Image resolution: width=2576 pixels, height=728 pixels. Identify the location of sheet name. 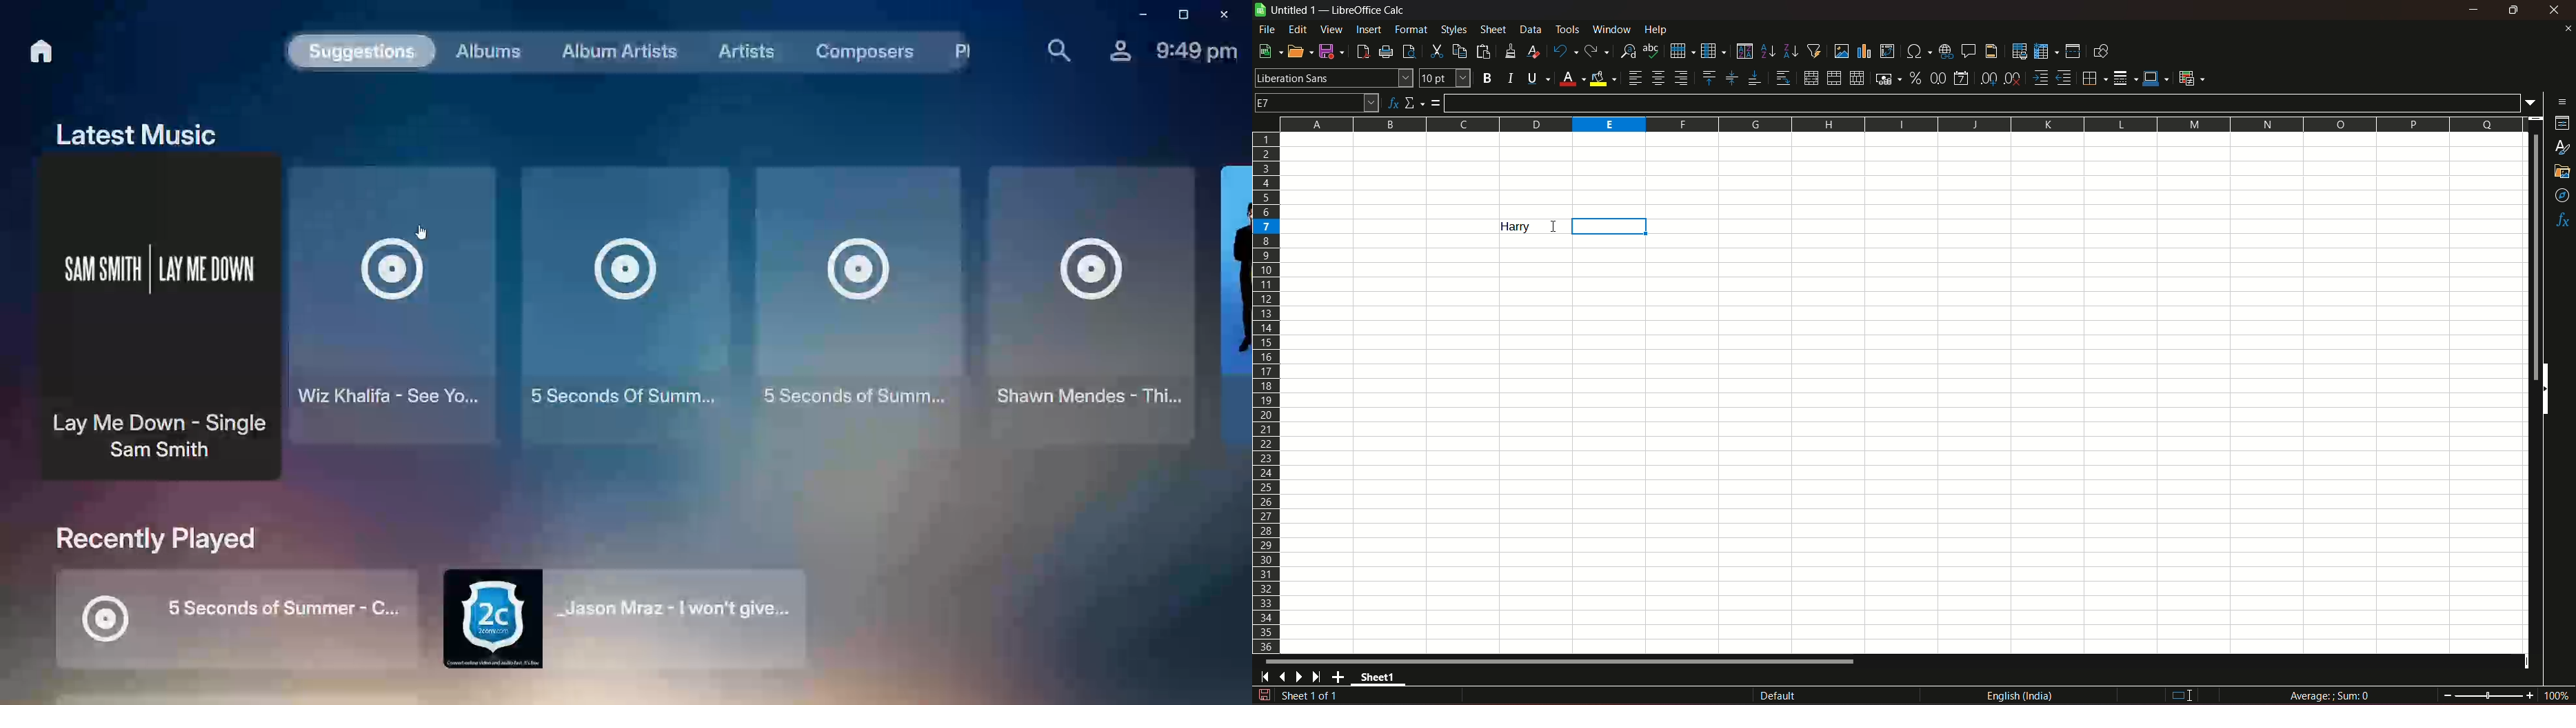
(1287, 10).